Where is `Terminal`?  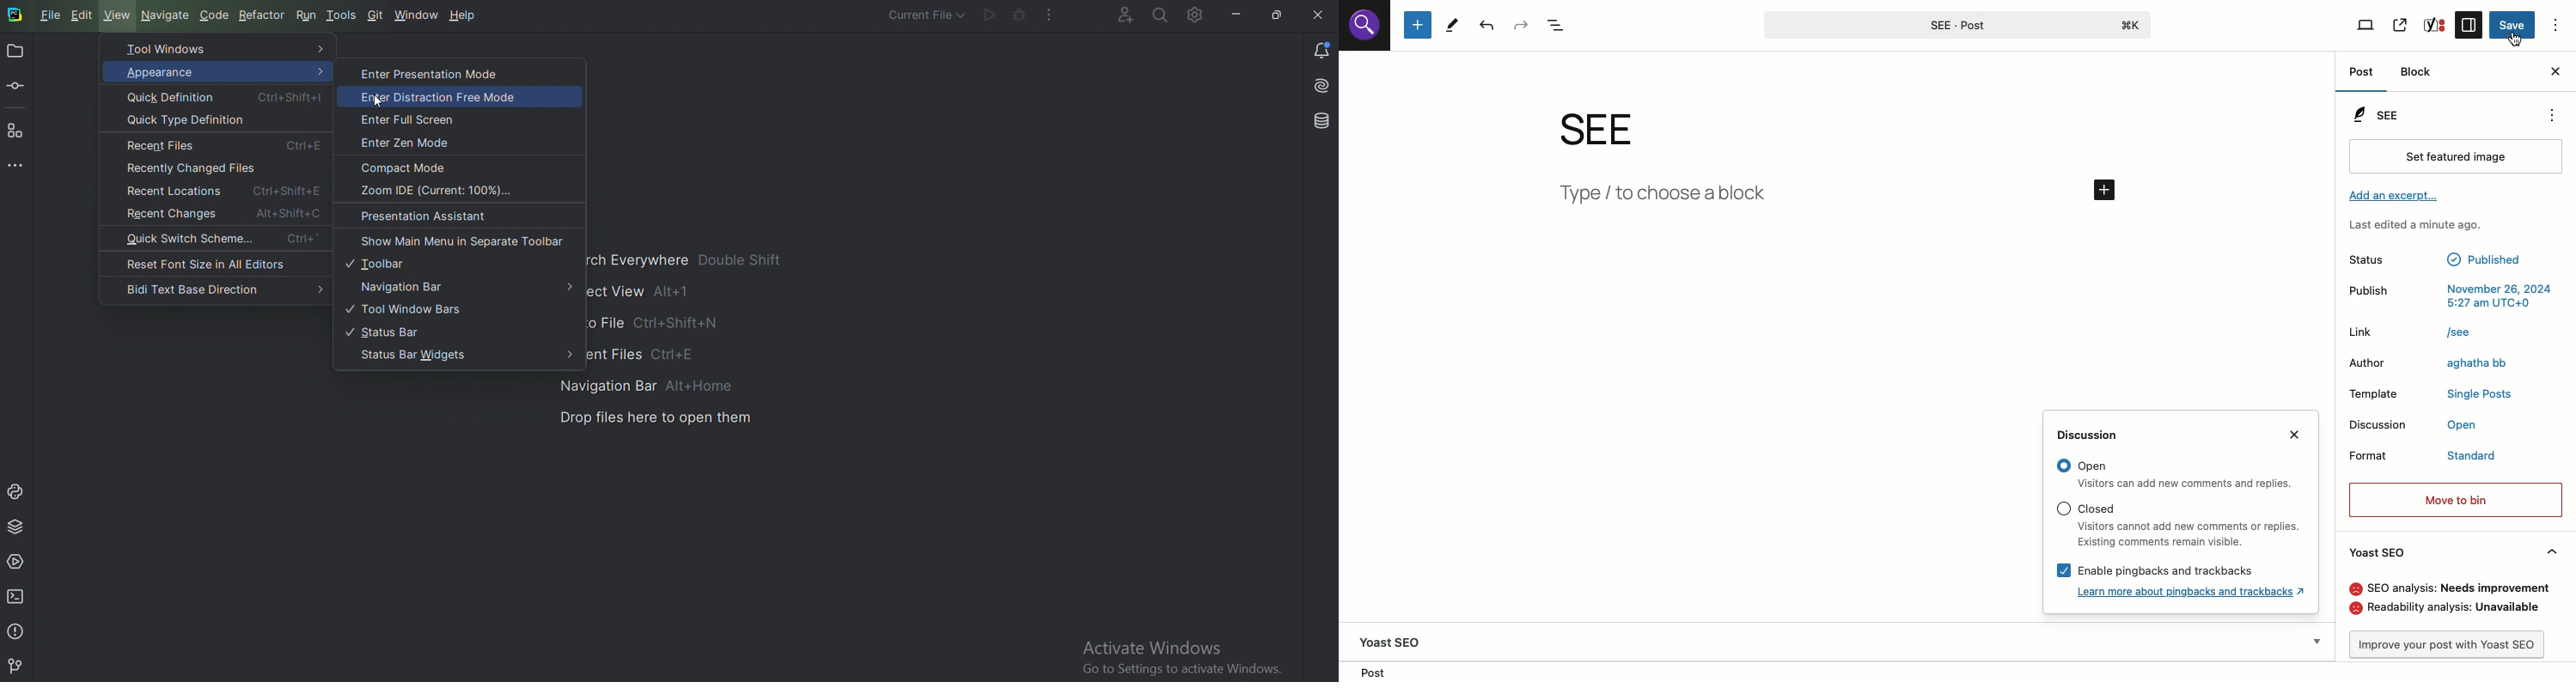 Terminal is located at coordinates (18, 596).